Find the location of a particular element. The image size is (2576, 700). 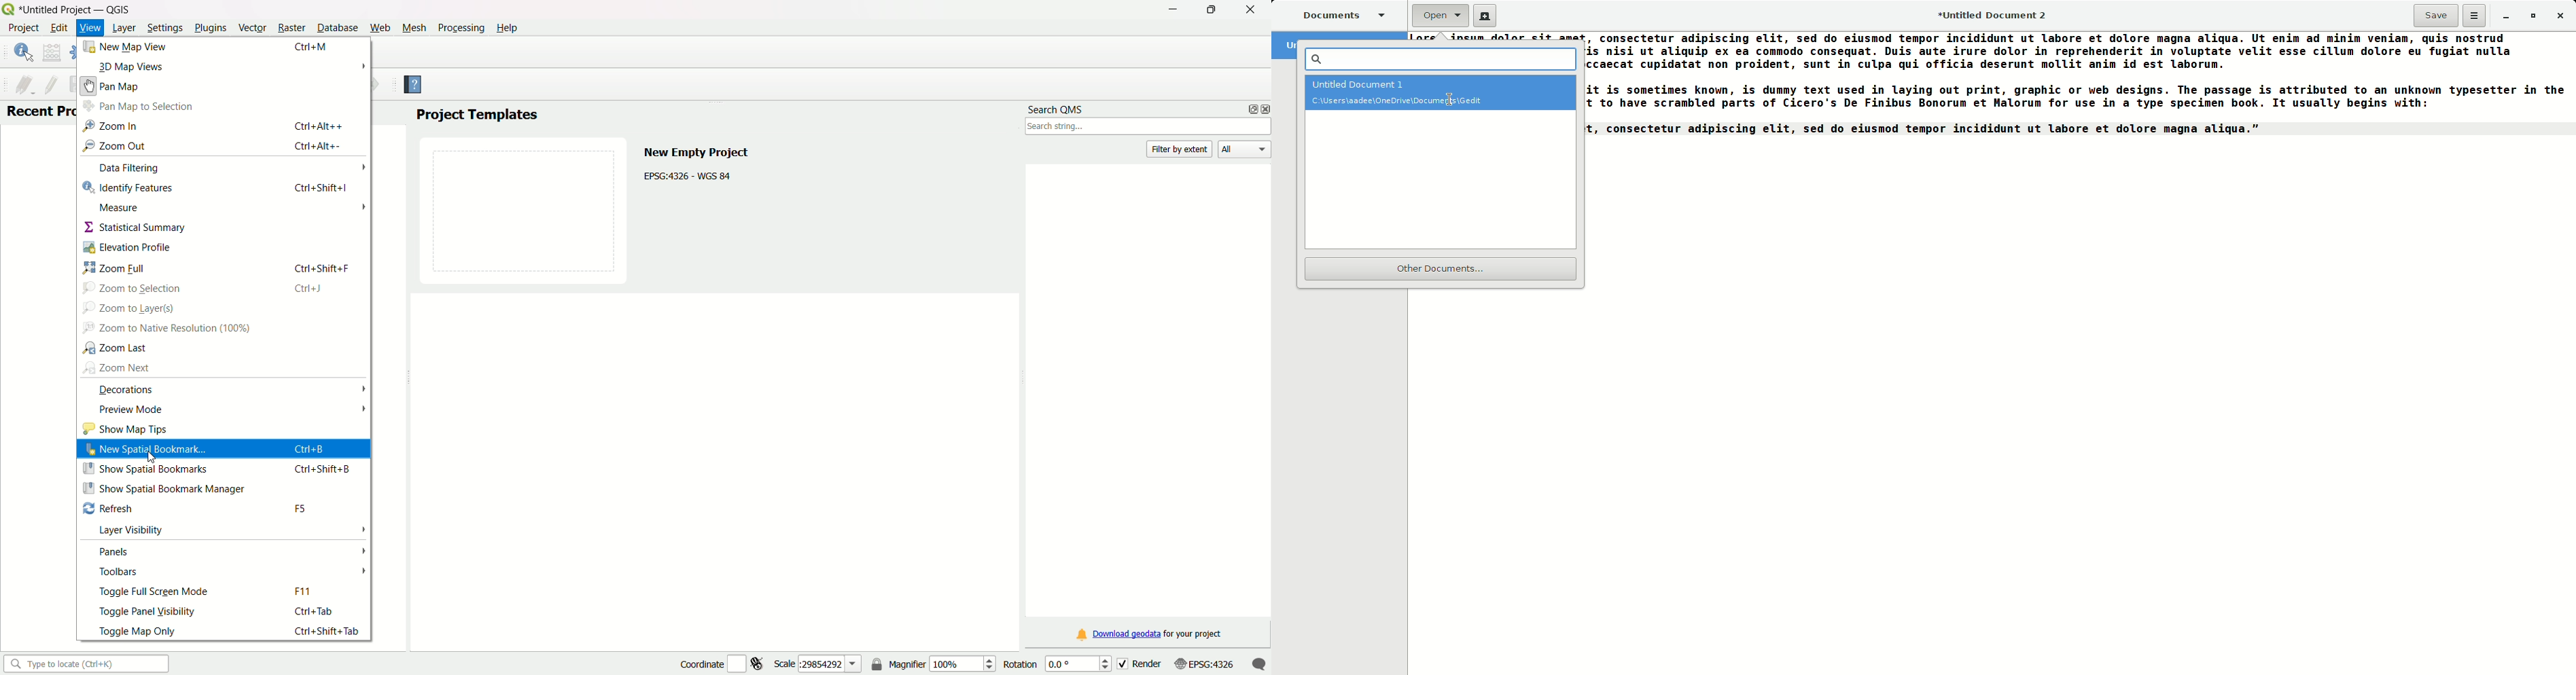

Download geodata for your project is located at coordinates (1150, 635).